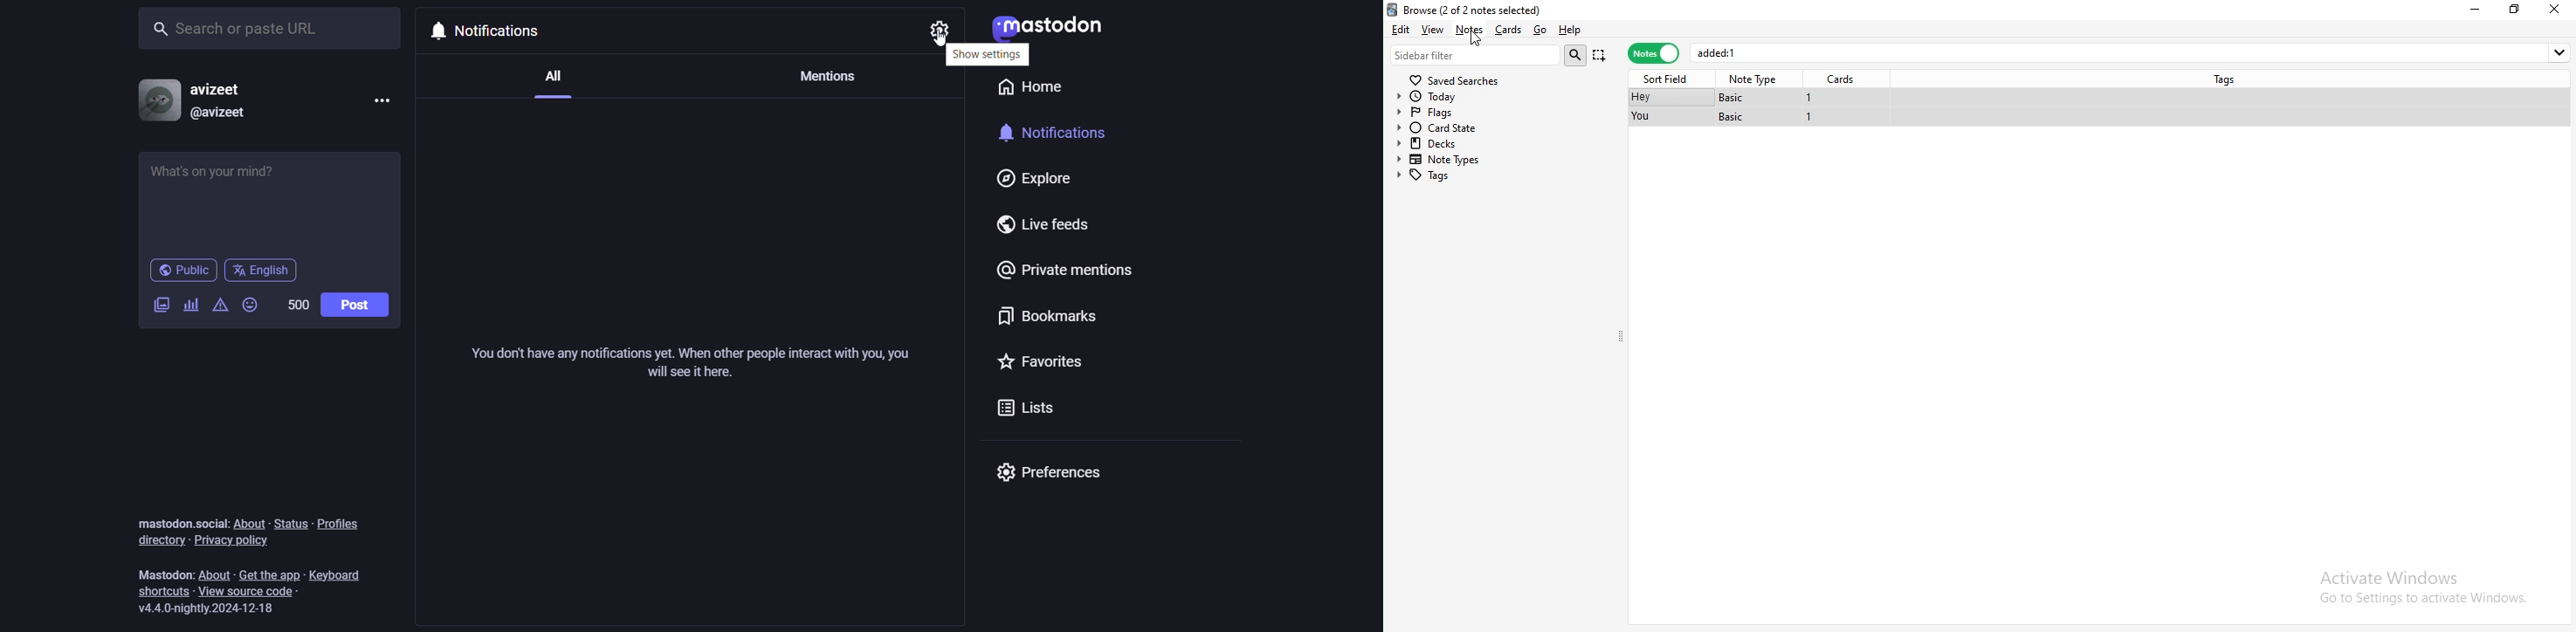  What do you see at coordinates (1051, 471) in the screenshot?
I see `preferences` at bounding box center [1051, 471].